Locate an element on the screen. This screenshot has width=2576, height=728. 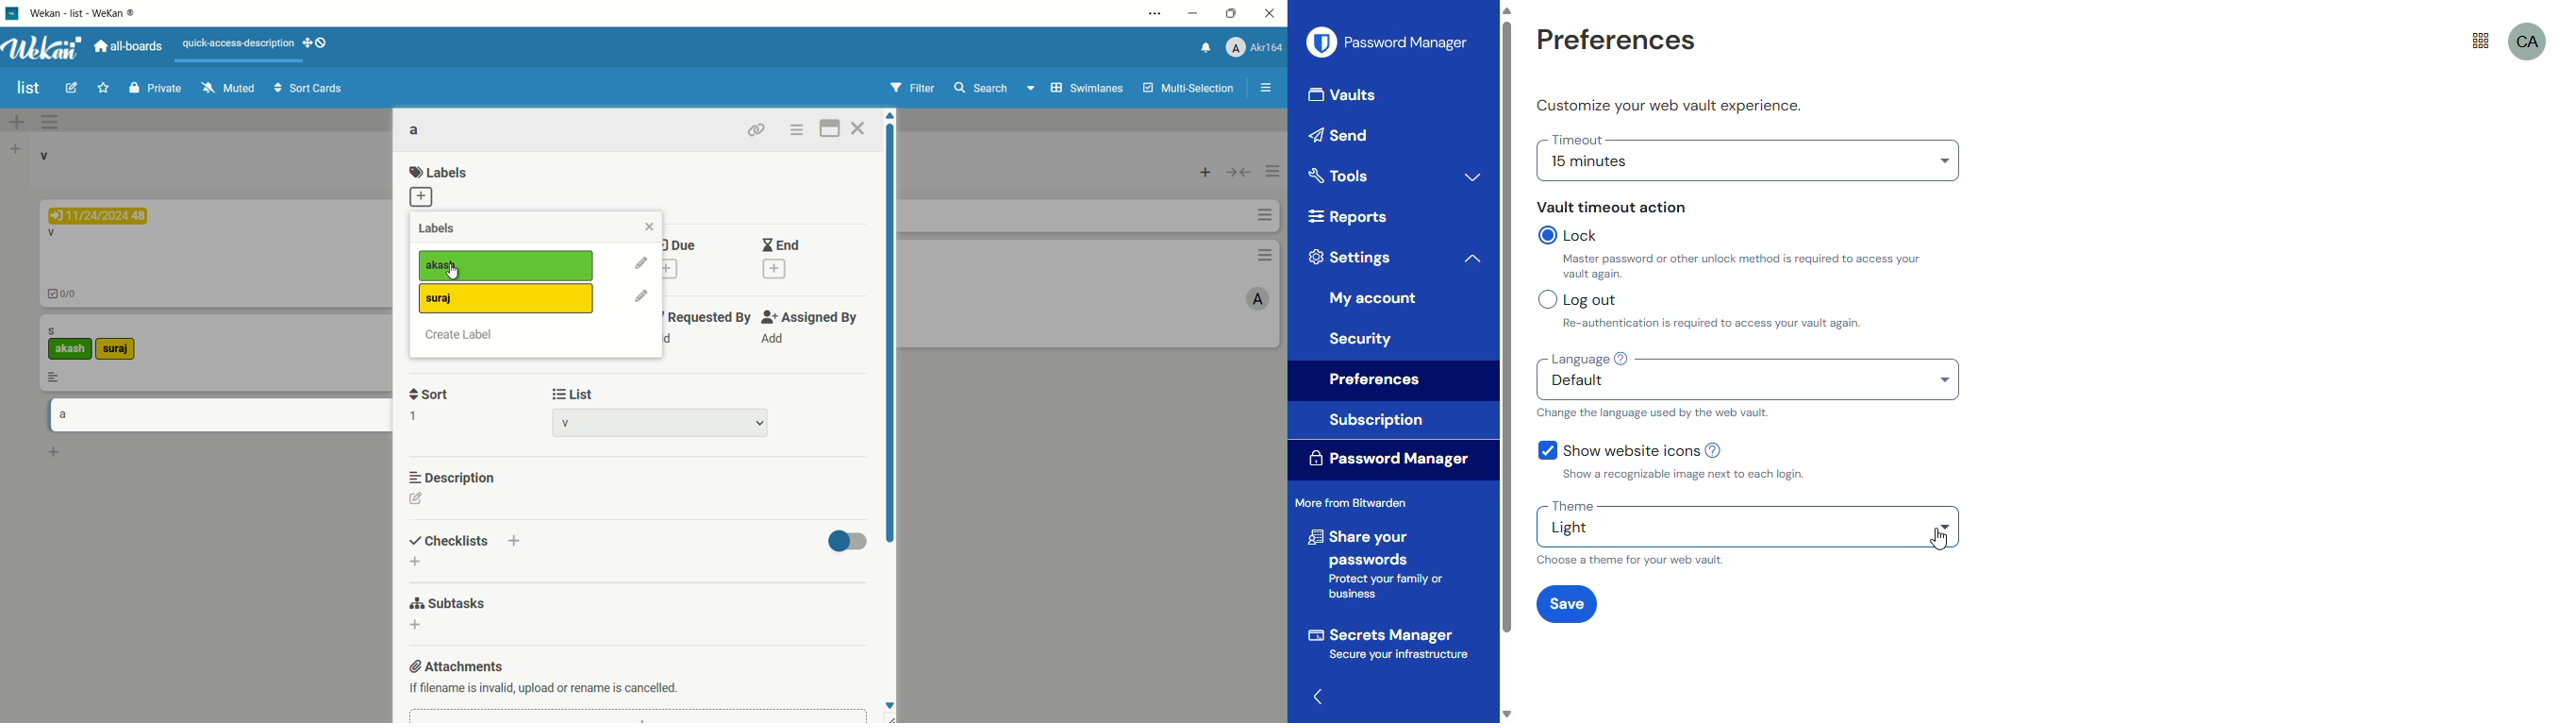
Secrets Manager Secure your infrastructure is located at coordinates (1389, 643).